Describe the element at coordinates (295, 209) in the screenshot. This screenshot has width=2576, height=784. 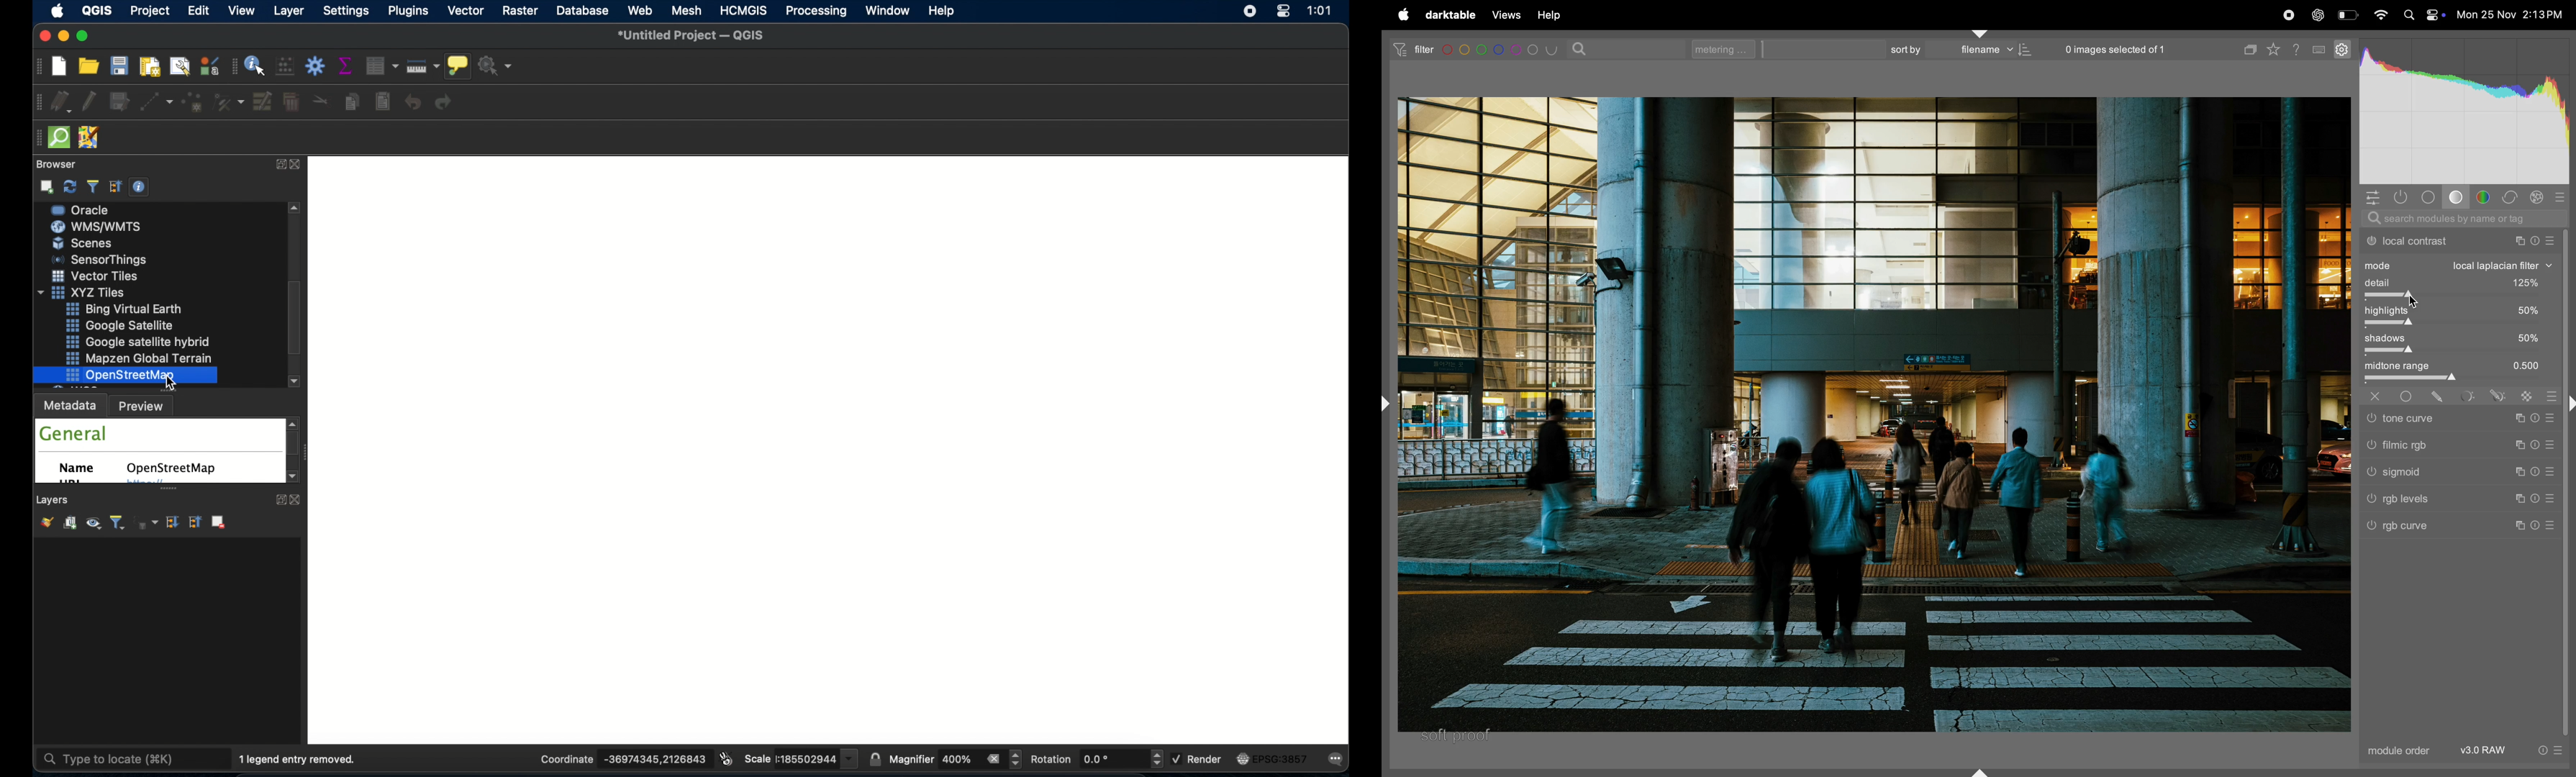
I see `scroll up arrow` at that location.